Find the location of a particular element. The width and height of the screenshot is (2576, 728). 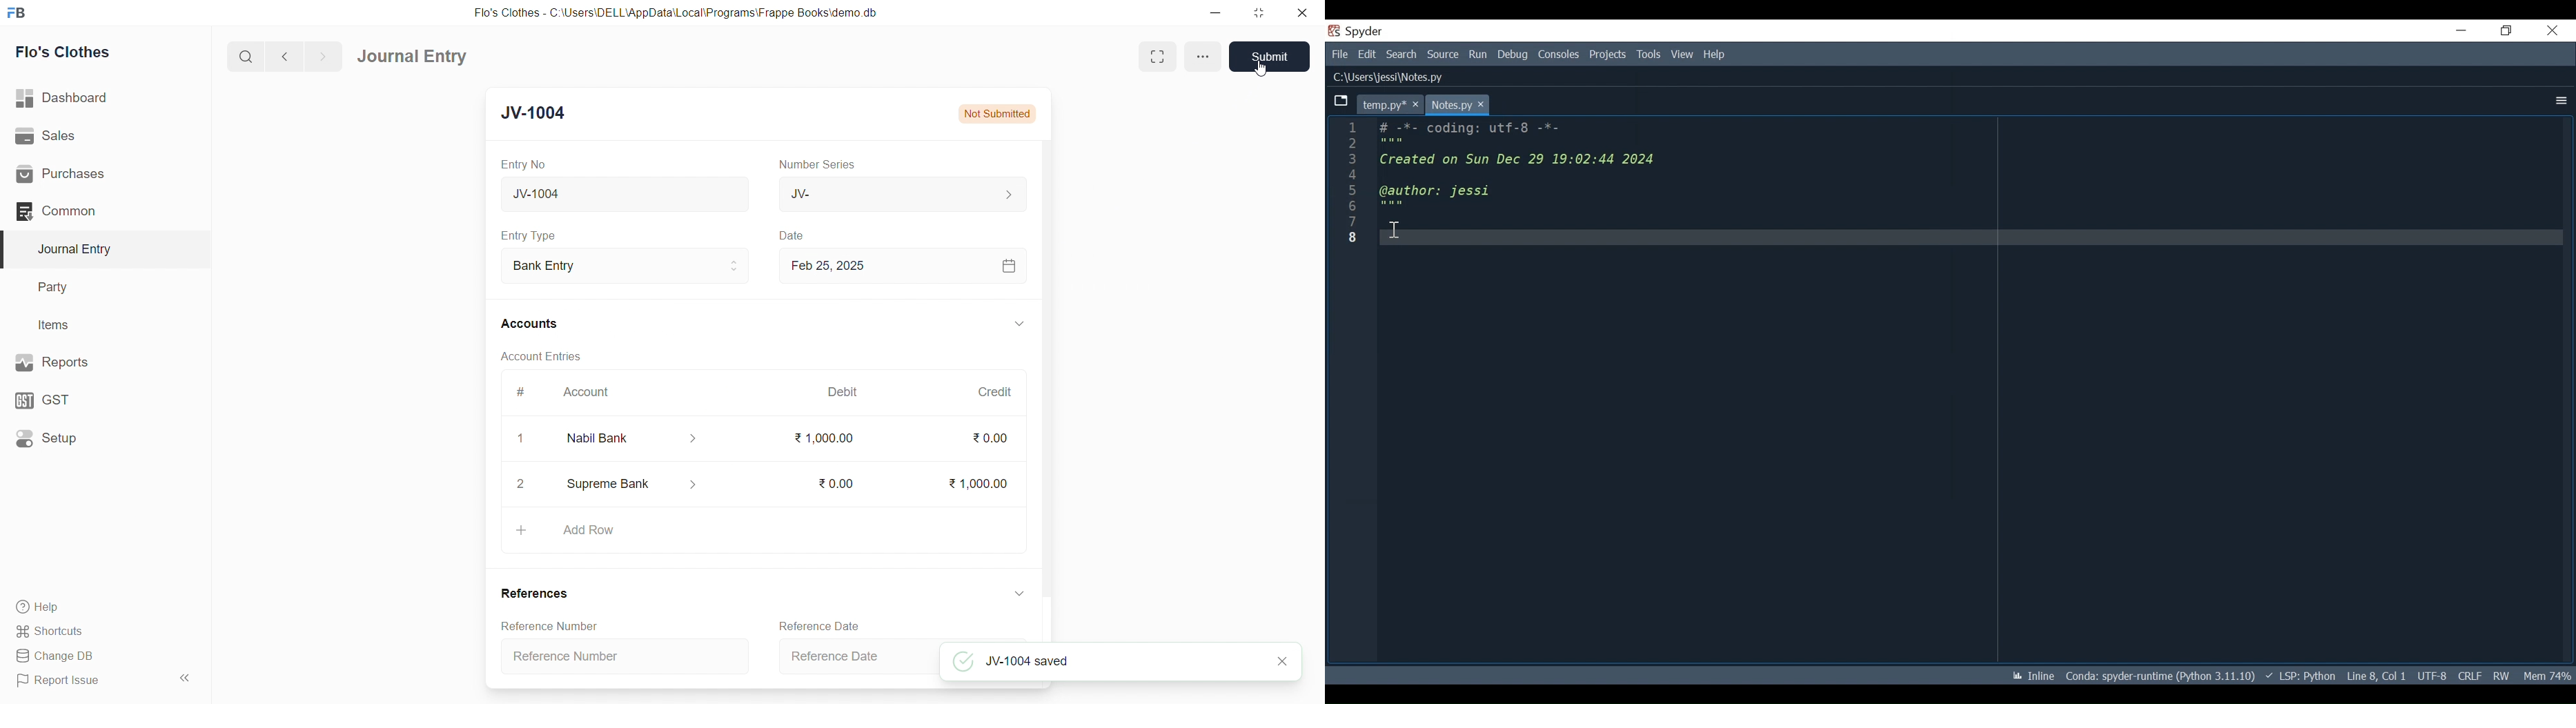

View is located at coordinates (1683, 55).